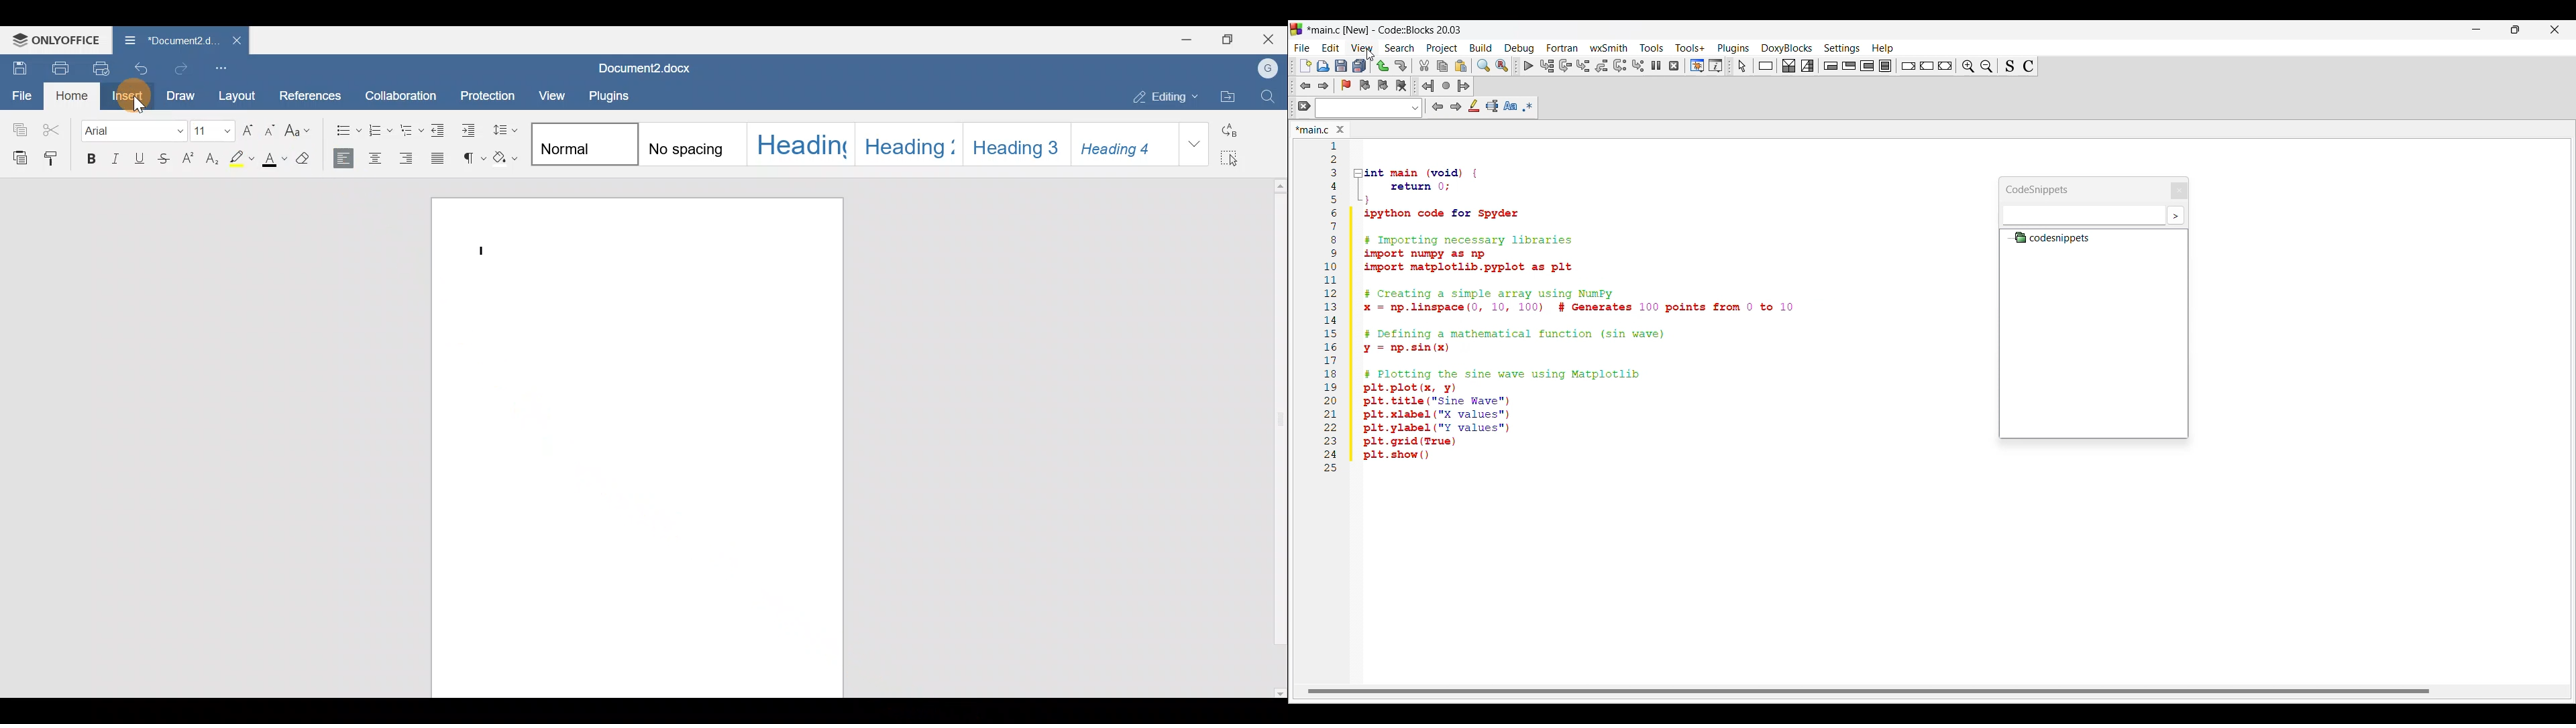  Describe the element at coordinates (227, 68) in the screenshot. I see `Customize quick access toolbar` at that location.